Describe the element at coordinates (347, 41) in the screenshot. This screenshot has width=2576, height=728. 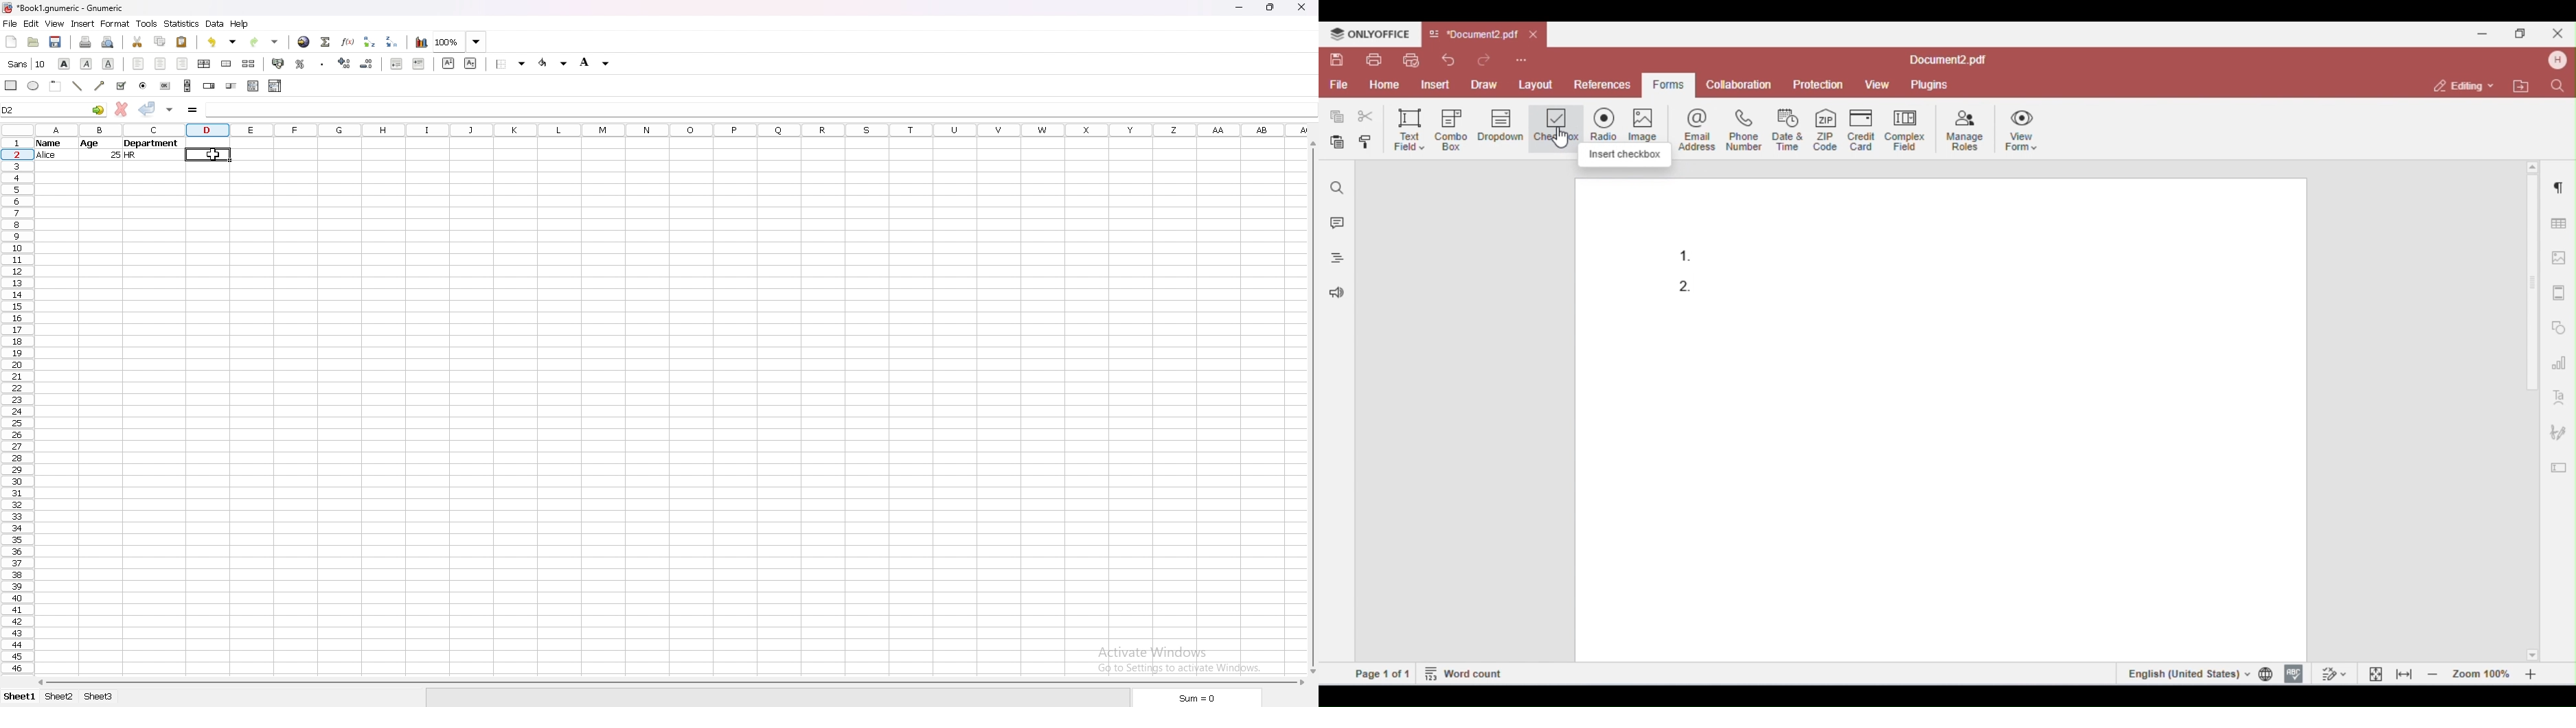
I see `functions` at that location.